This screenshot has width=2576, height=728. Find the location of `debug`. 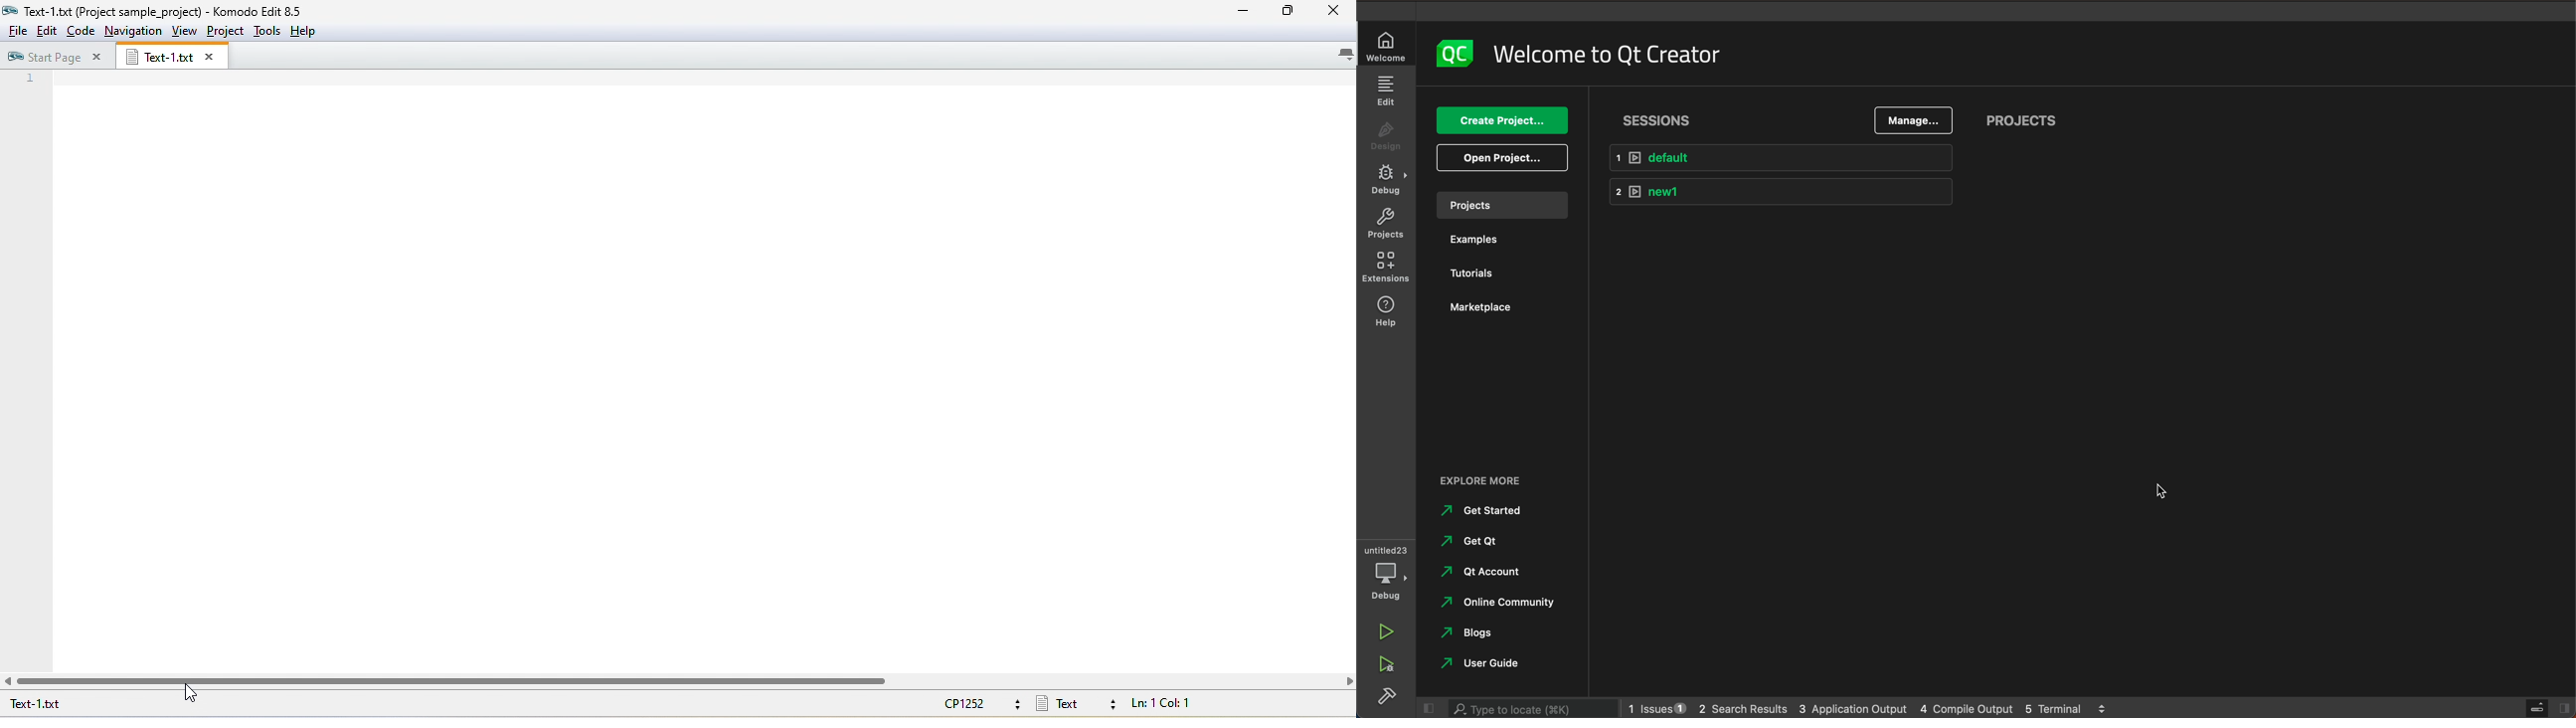

debug is located at coordinates (1386, 569).